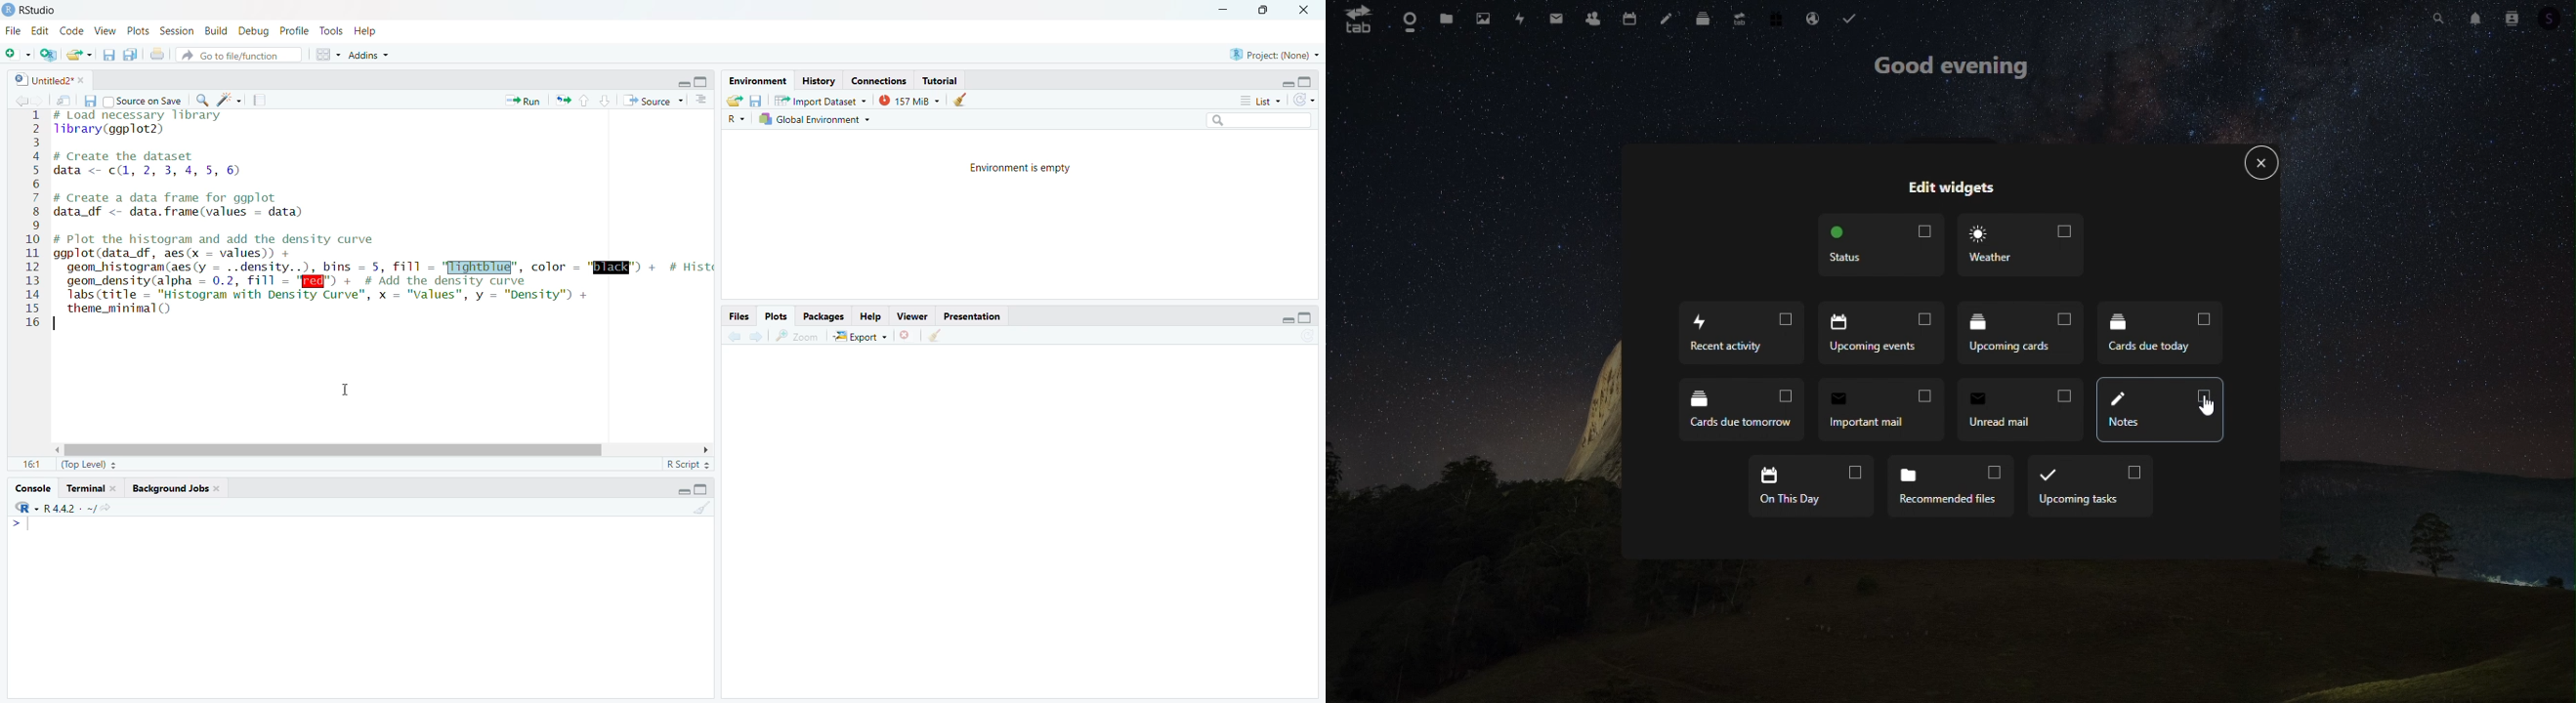  I want to click on maximize, so click(701, 487).